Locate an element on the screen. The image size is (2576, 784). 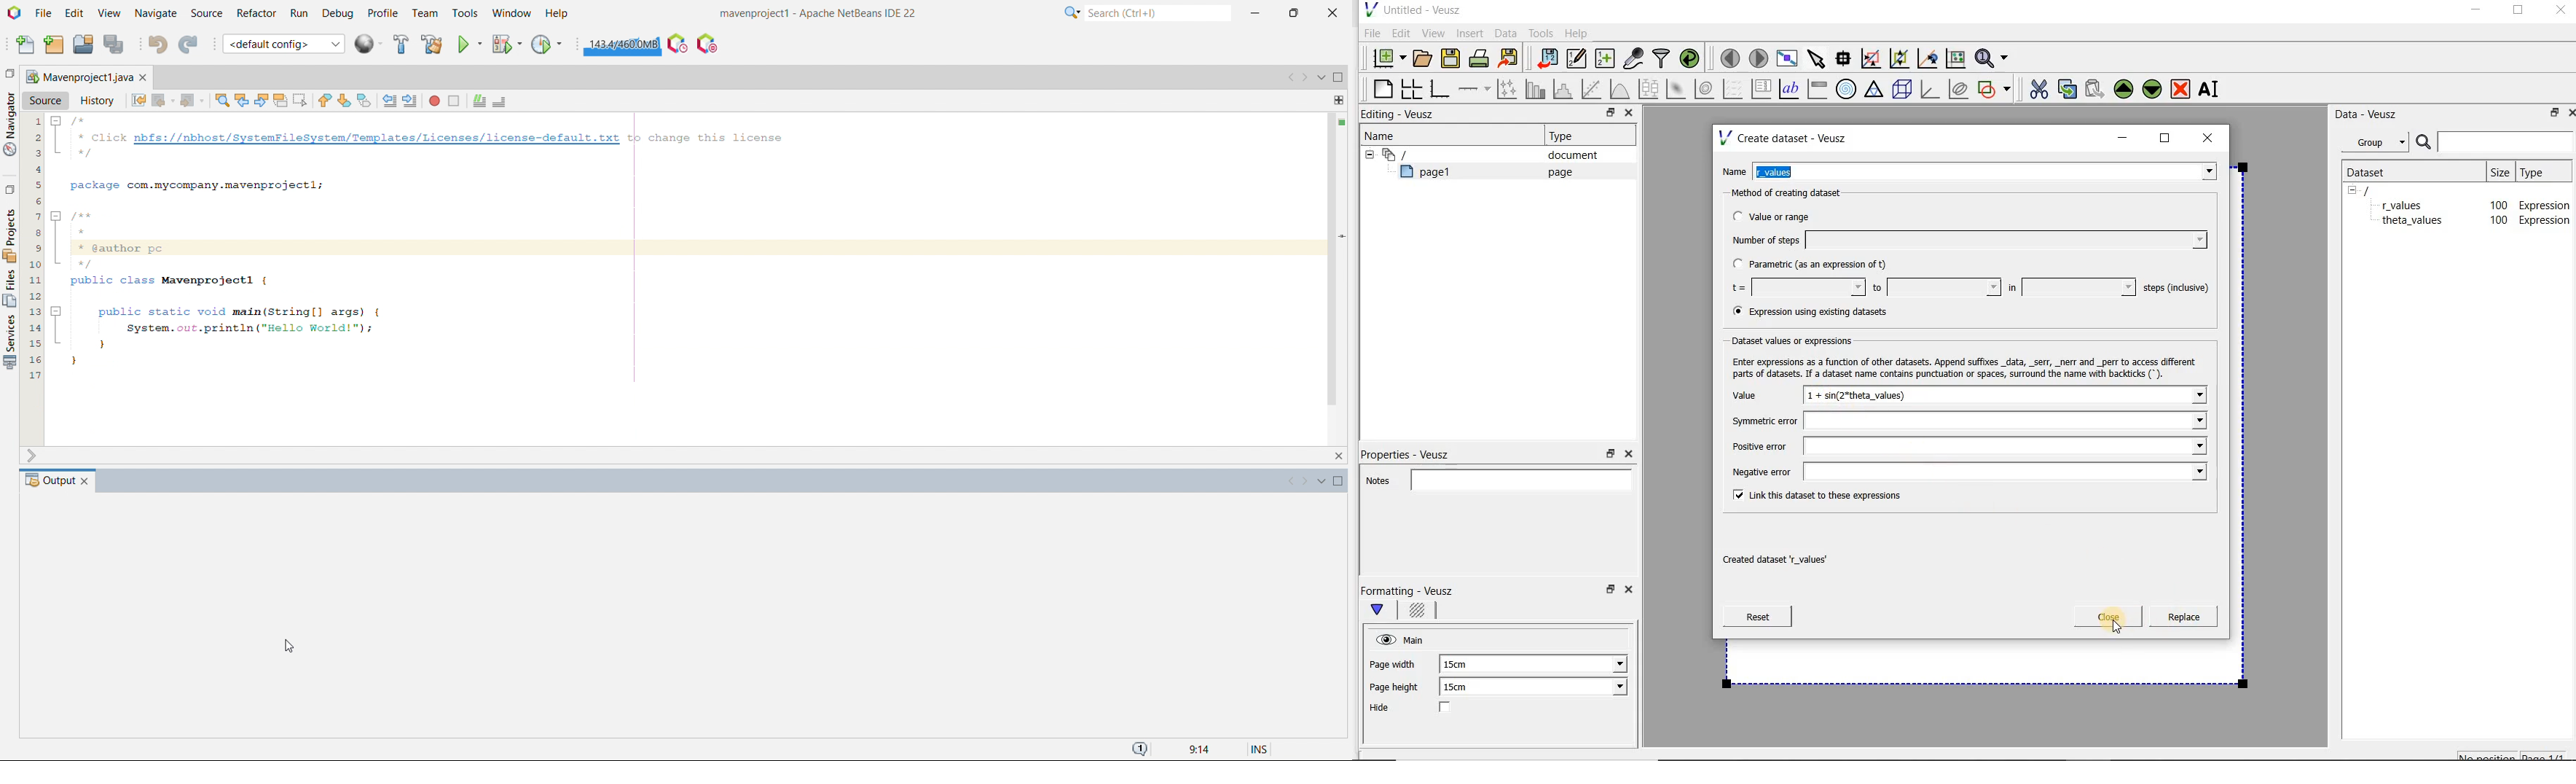
Insert is located at coordinates (1472, 33).